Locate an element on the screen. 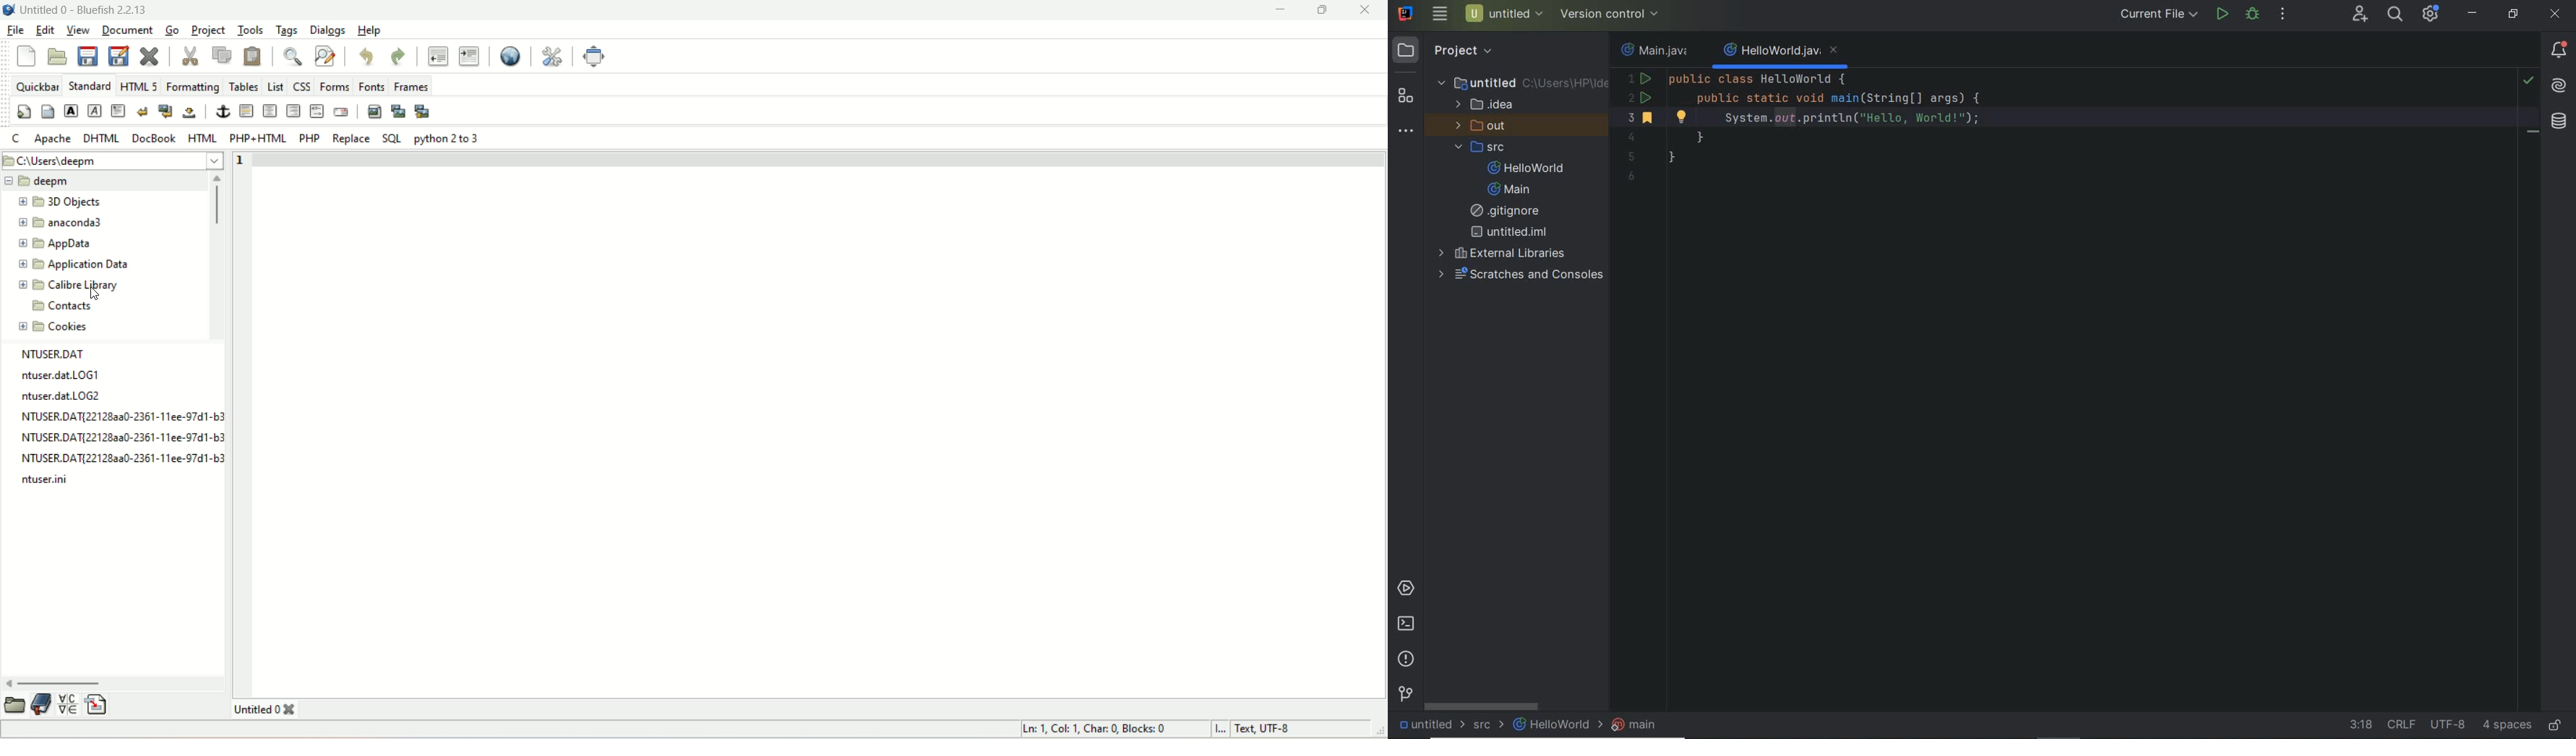 The image size is (2576, 756). untitled is located at coordinates (1504, 13).